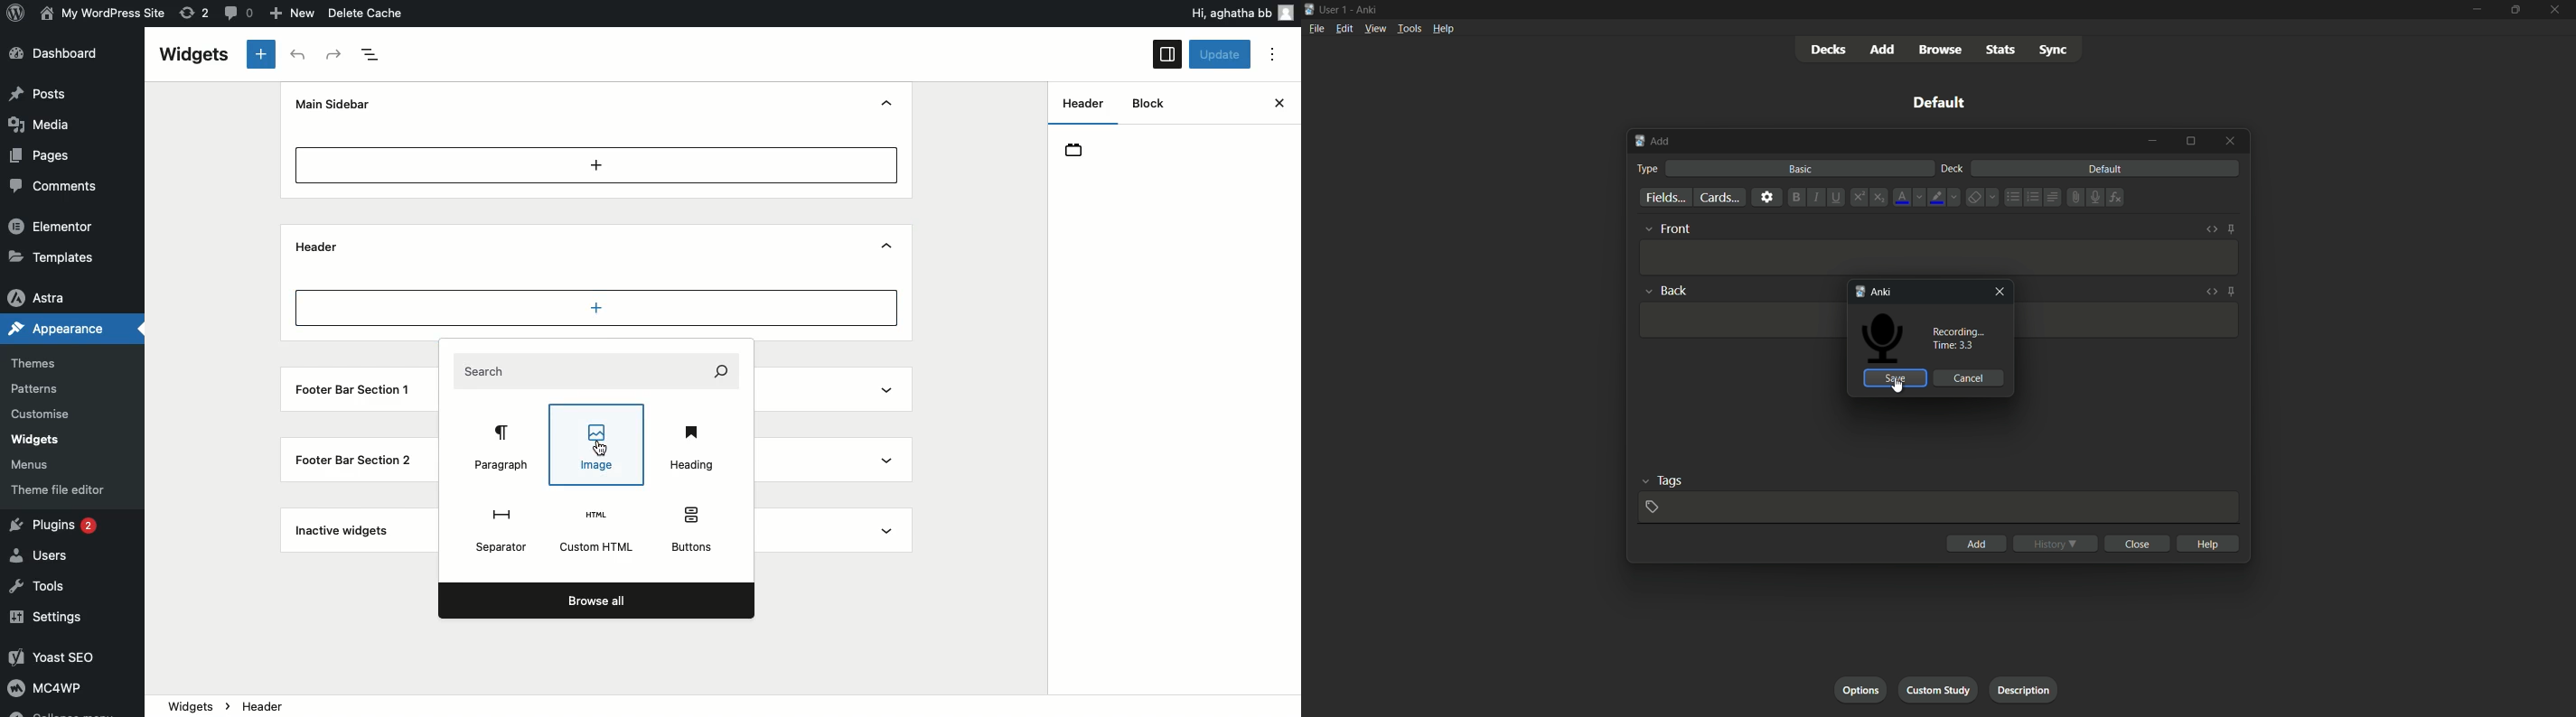  What do you see at coordinates (1884, 49) in the screenshot?
I see `add` at bounding box center [1884, 49].